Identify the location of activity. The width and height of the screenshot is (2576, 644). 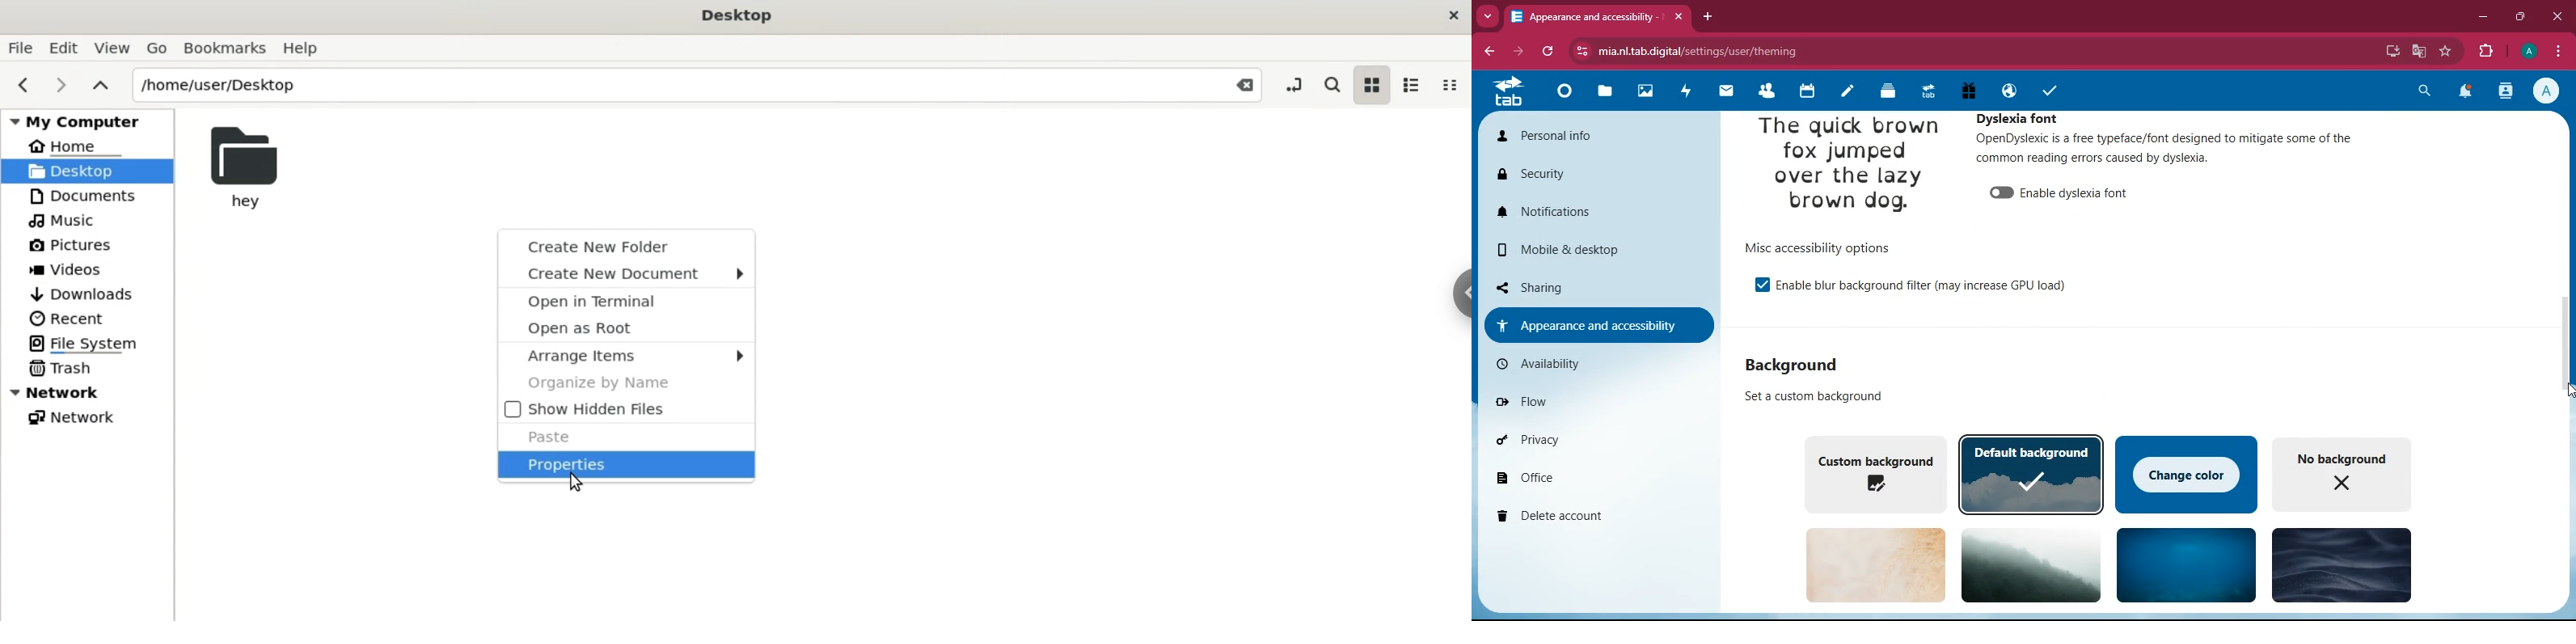
(1682, 92).